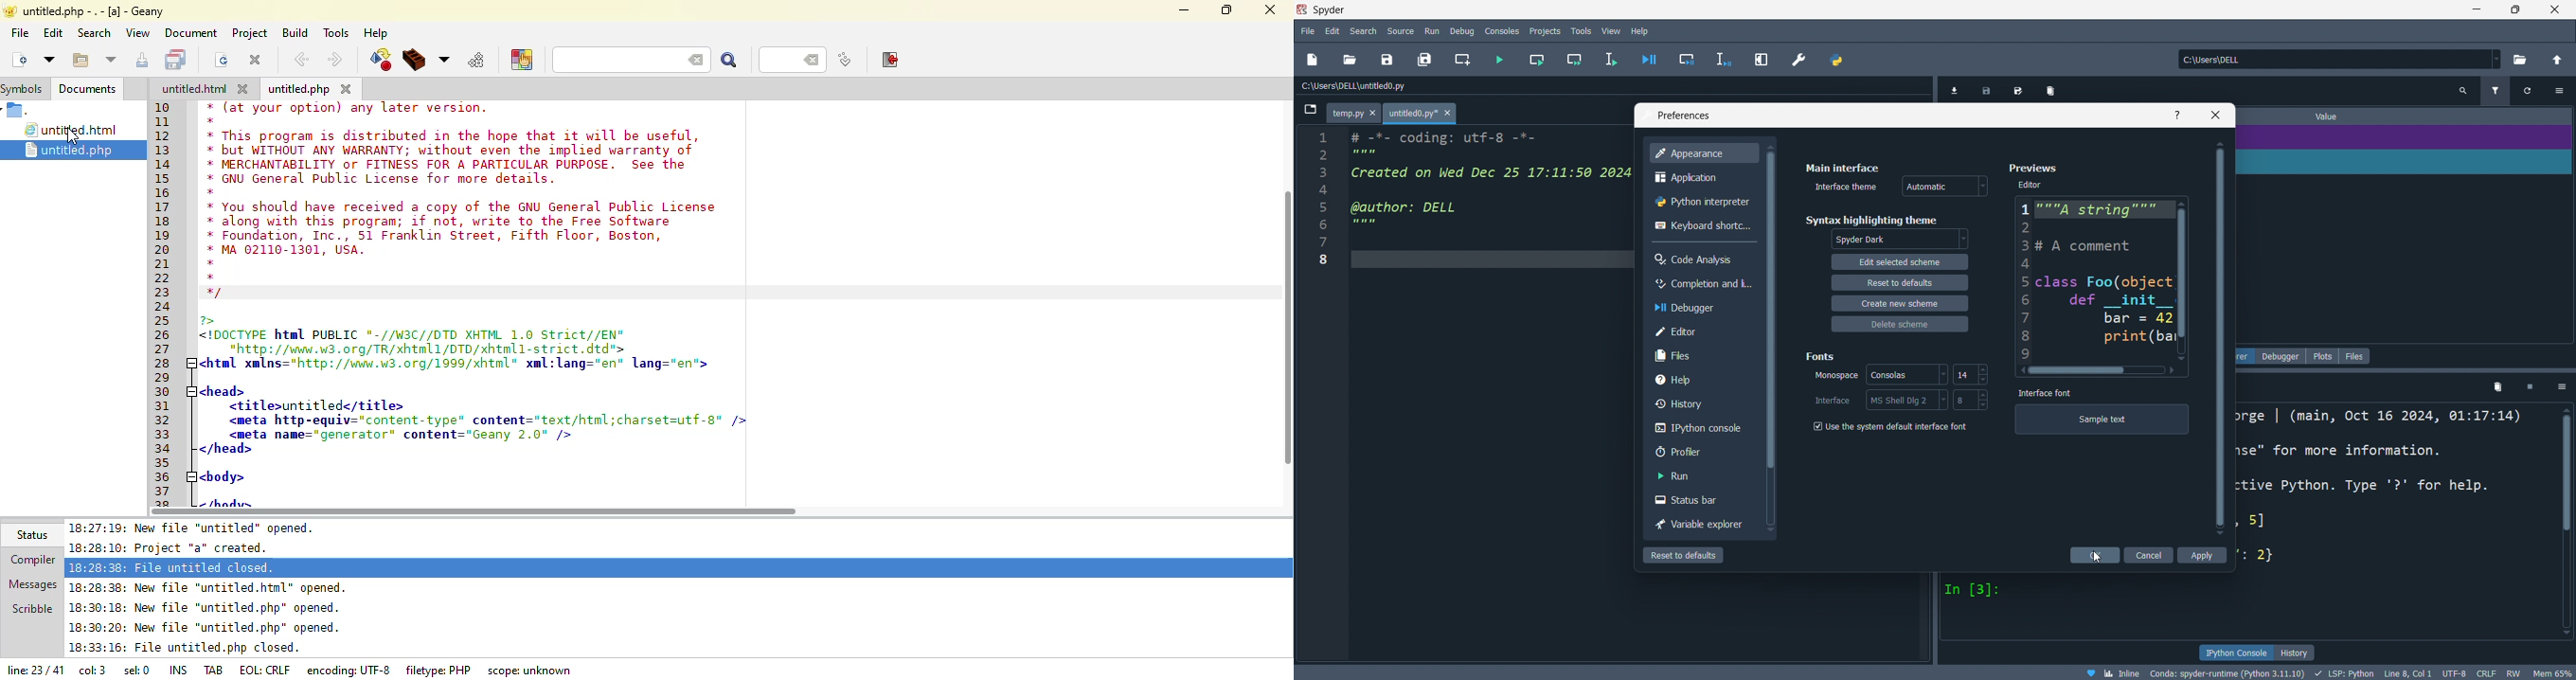 The width and height of the screenshot is (2576, 700). What do you see at coordinates (1702, 378) in the screenshot?
I see `hlep` at bounding box center [1702, 378].